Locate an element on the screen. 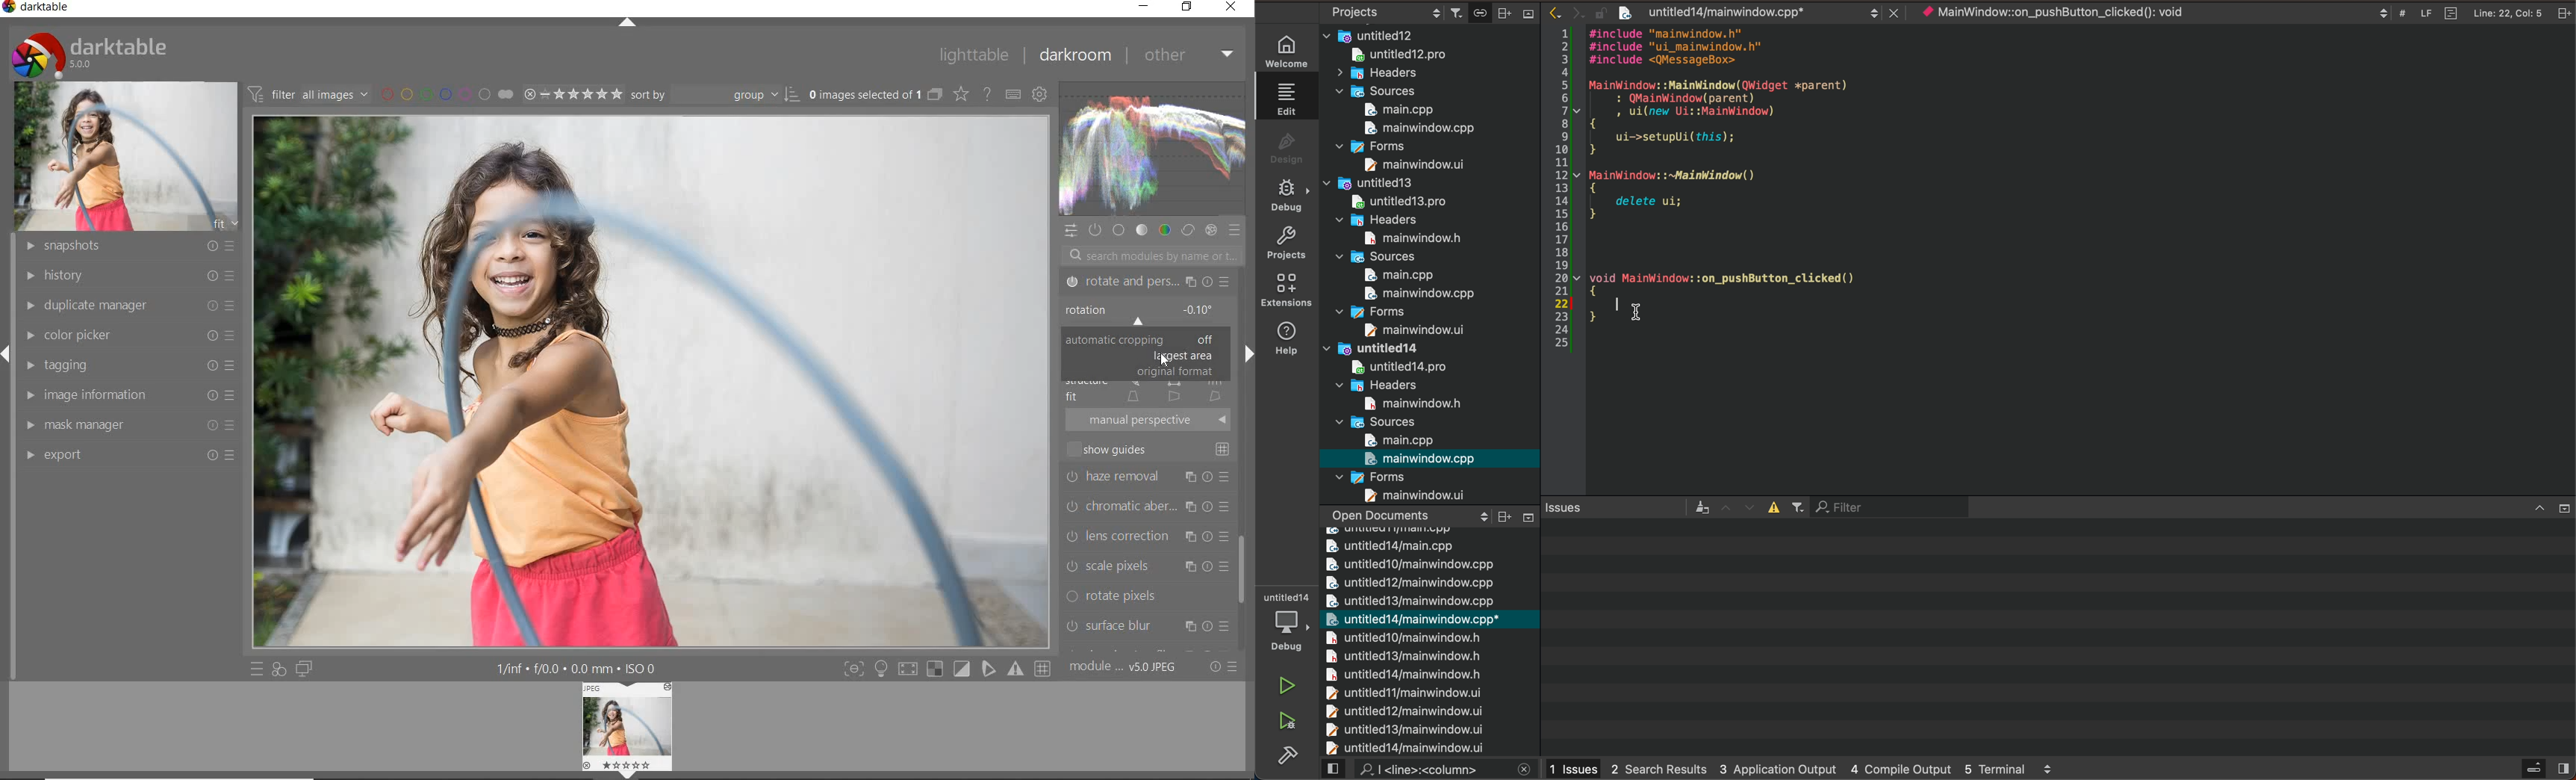  enable for online help is located at coordinates (987, 94).